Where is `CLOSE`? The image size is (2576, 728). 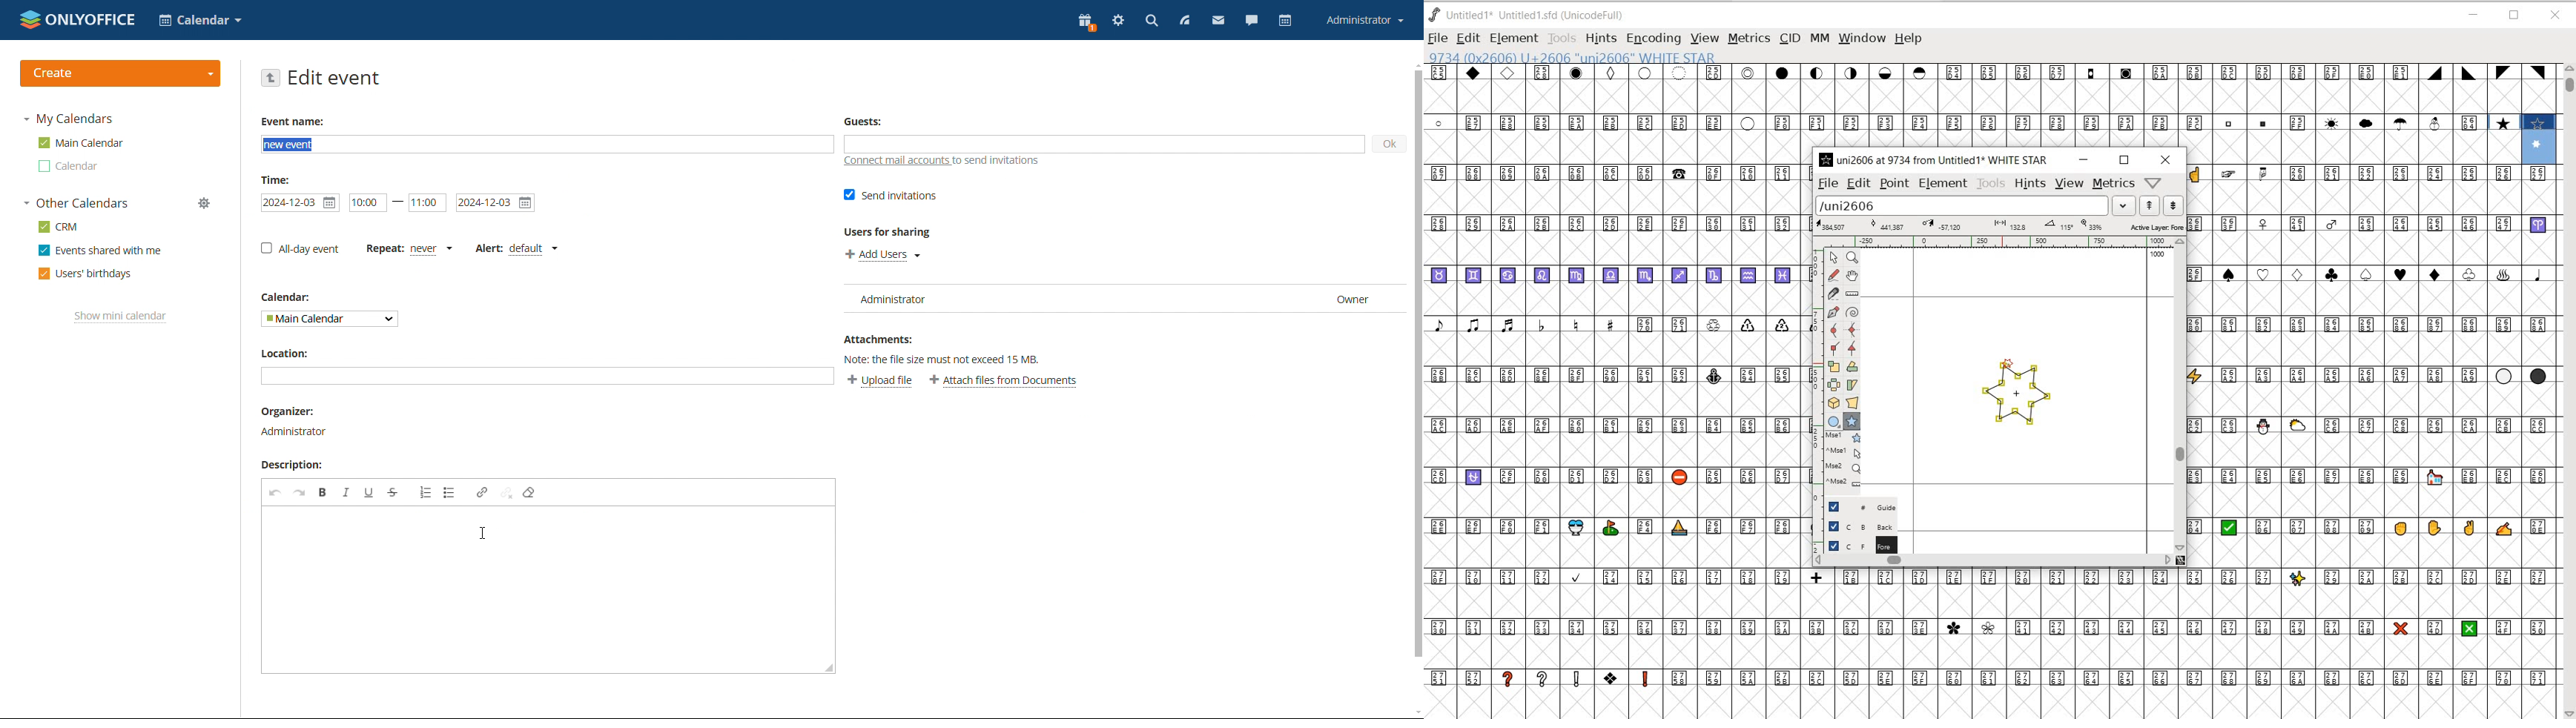
CLOSE is located at coordinates (2165, 160).